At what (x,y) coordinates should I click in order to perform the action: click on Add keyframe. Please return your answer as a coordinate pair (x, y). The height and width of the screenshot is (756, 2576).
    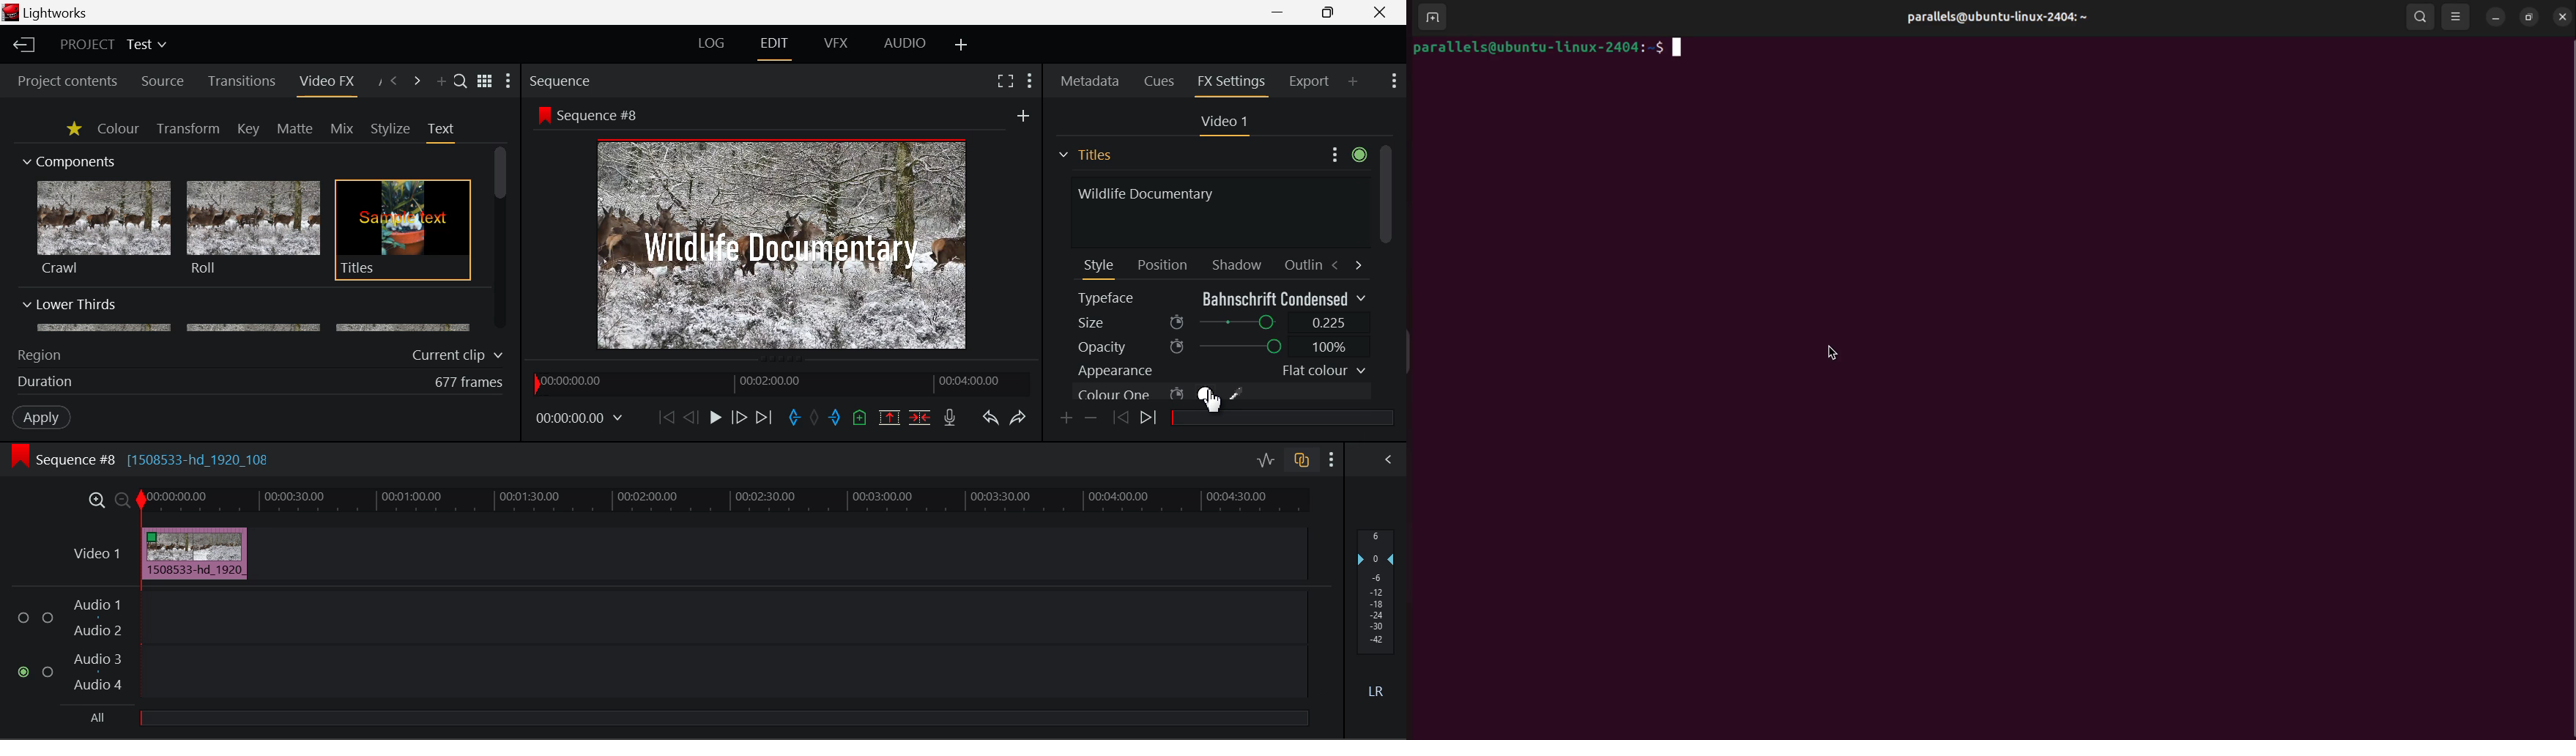
    Looking at the image, I should click on (1068, 419).